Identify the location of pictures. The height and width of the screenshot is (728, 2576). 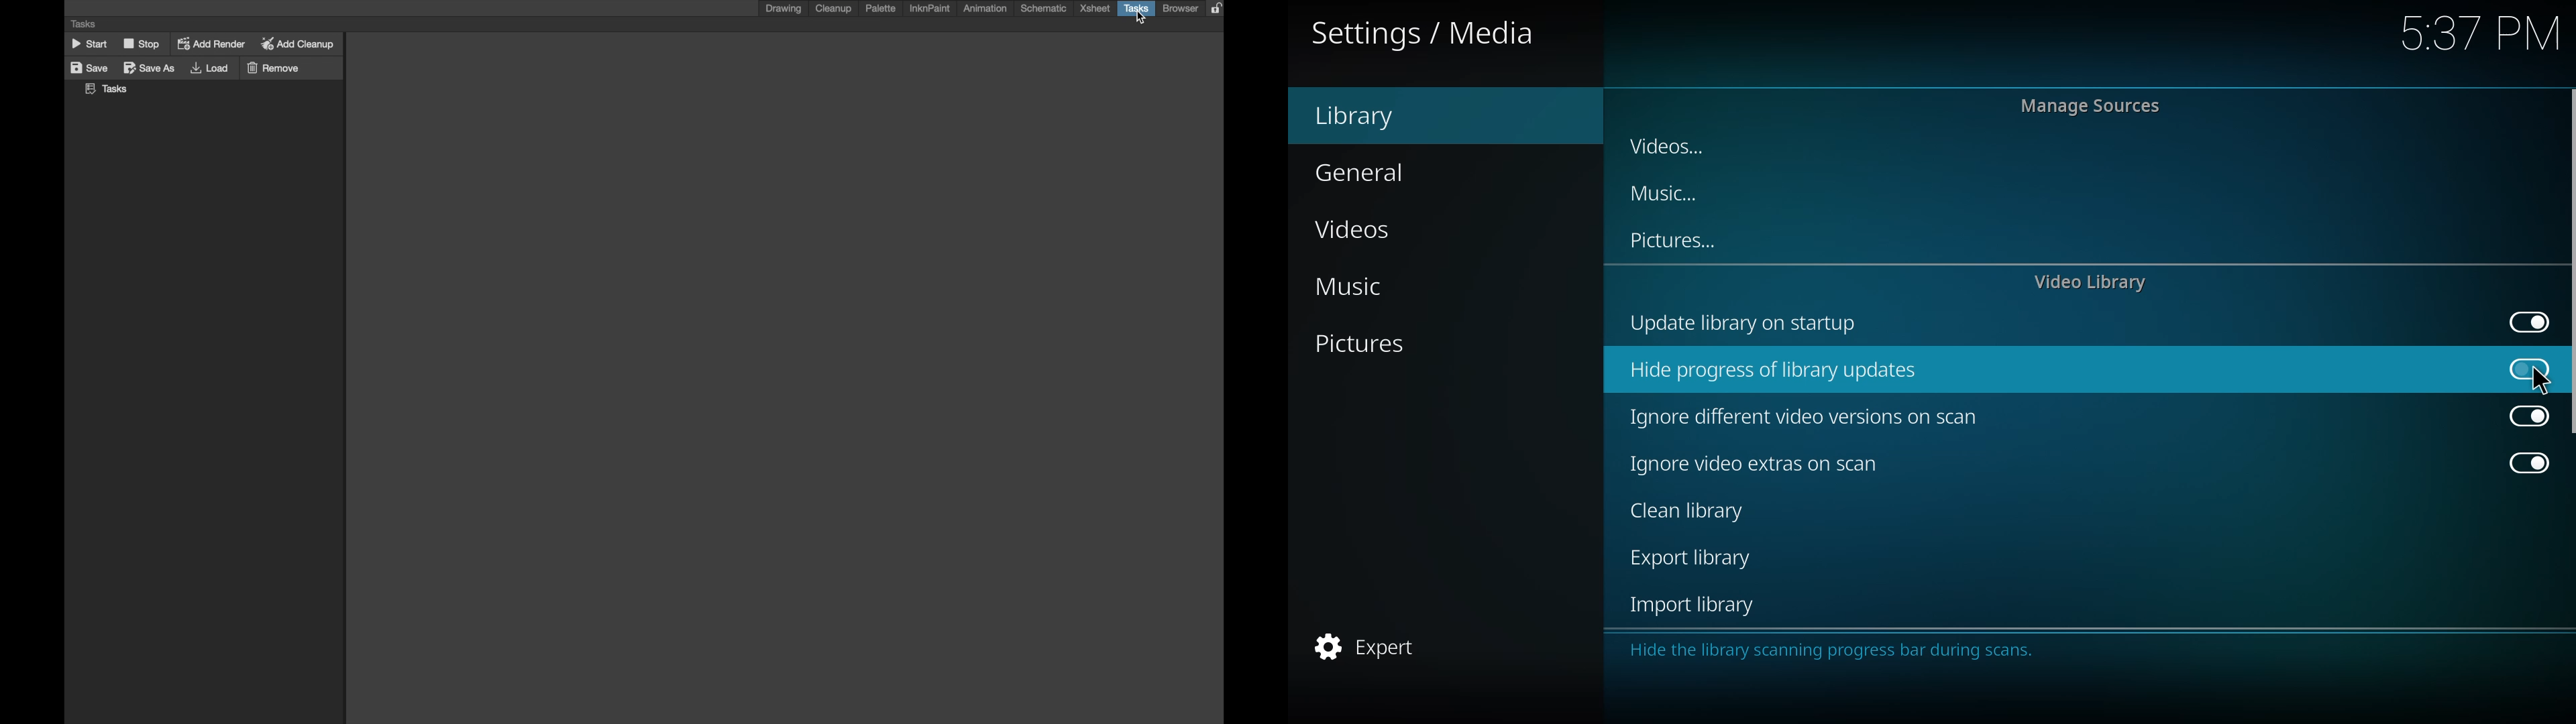
(1377, 344).